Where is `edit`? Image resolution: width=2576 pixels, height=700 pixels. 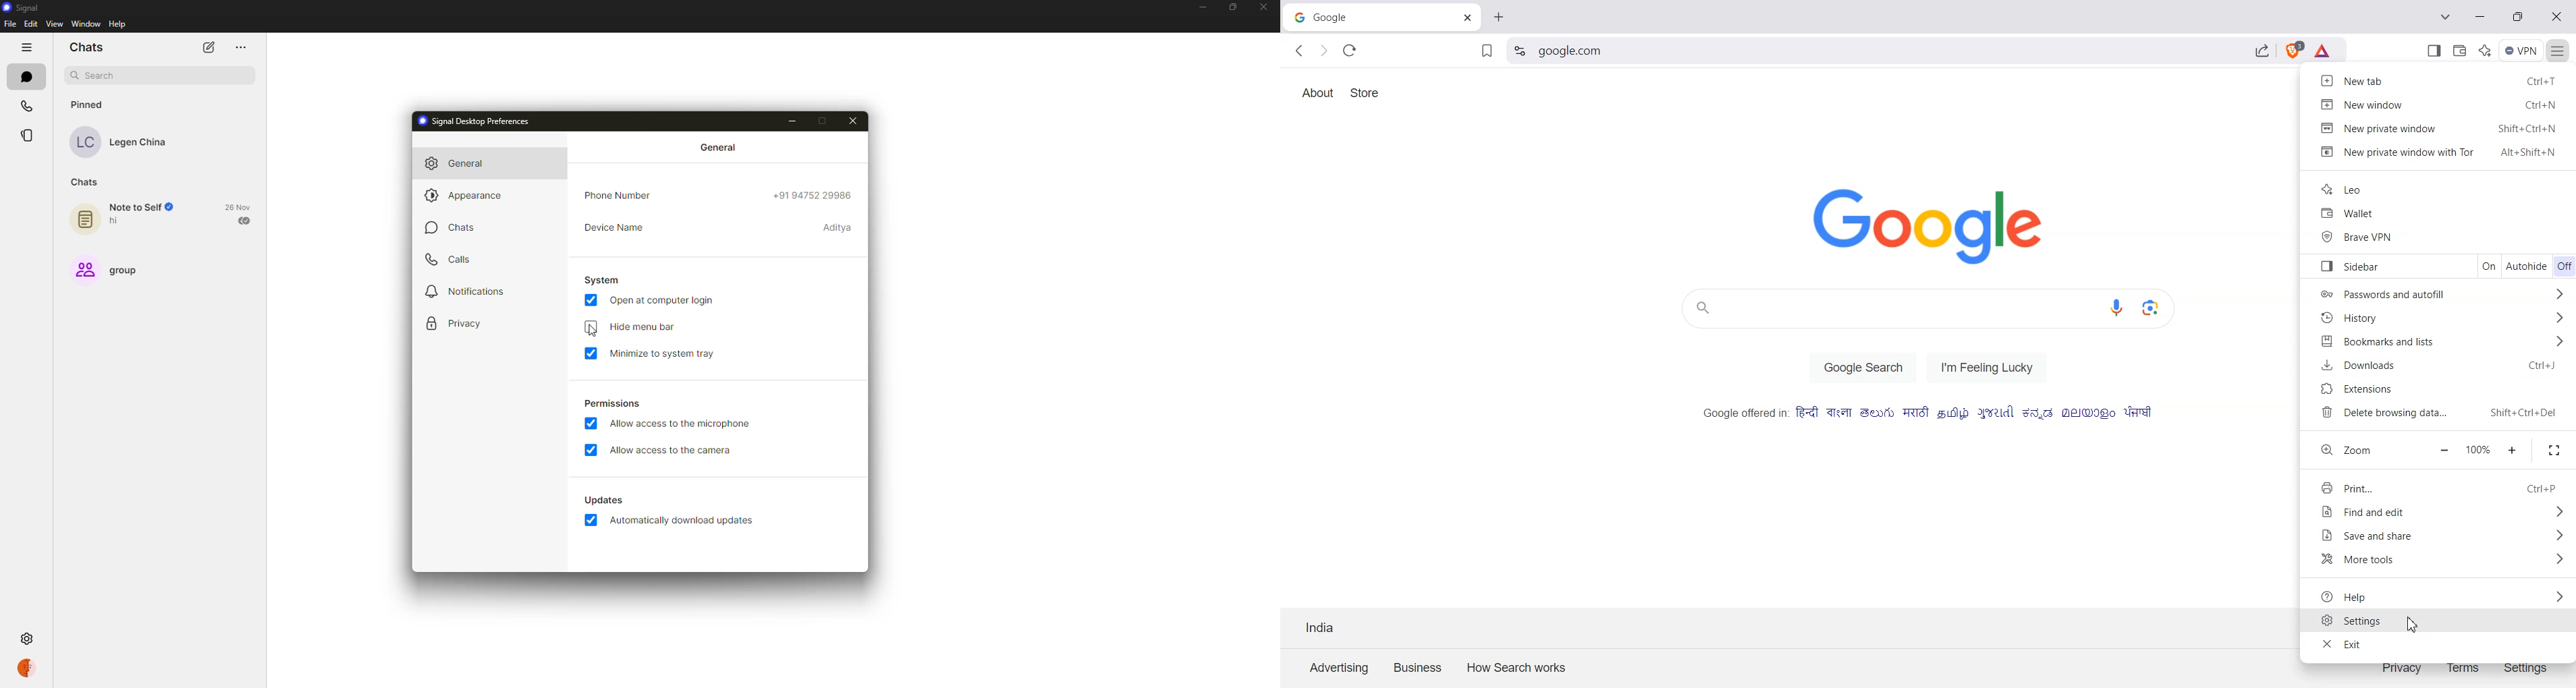
edit is located at coordinates (31, 25).